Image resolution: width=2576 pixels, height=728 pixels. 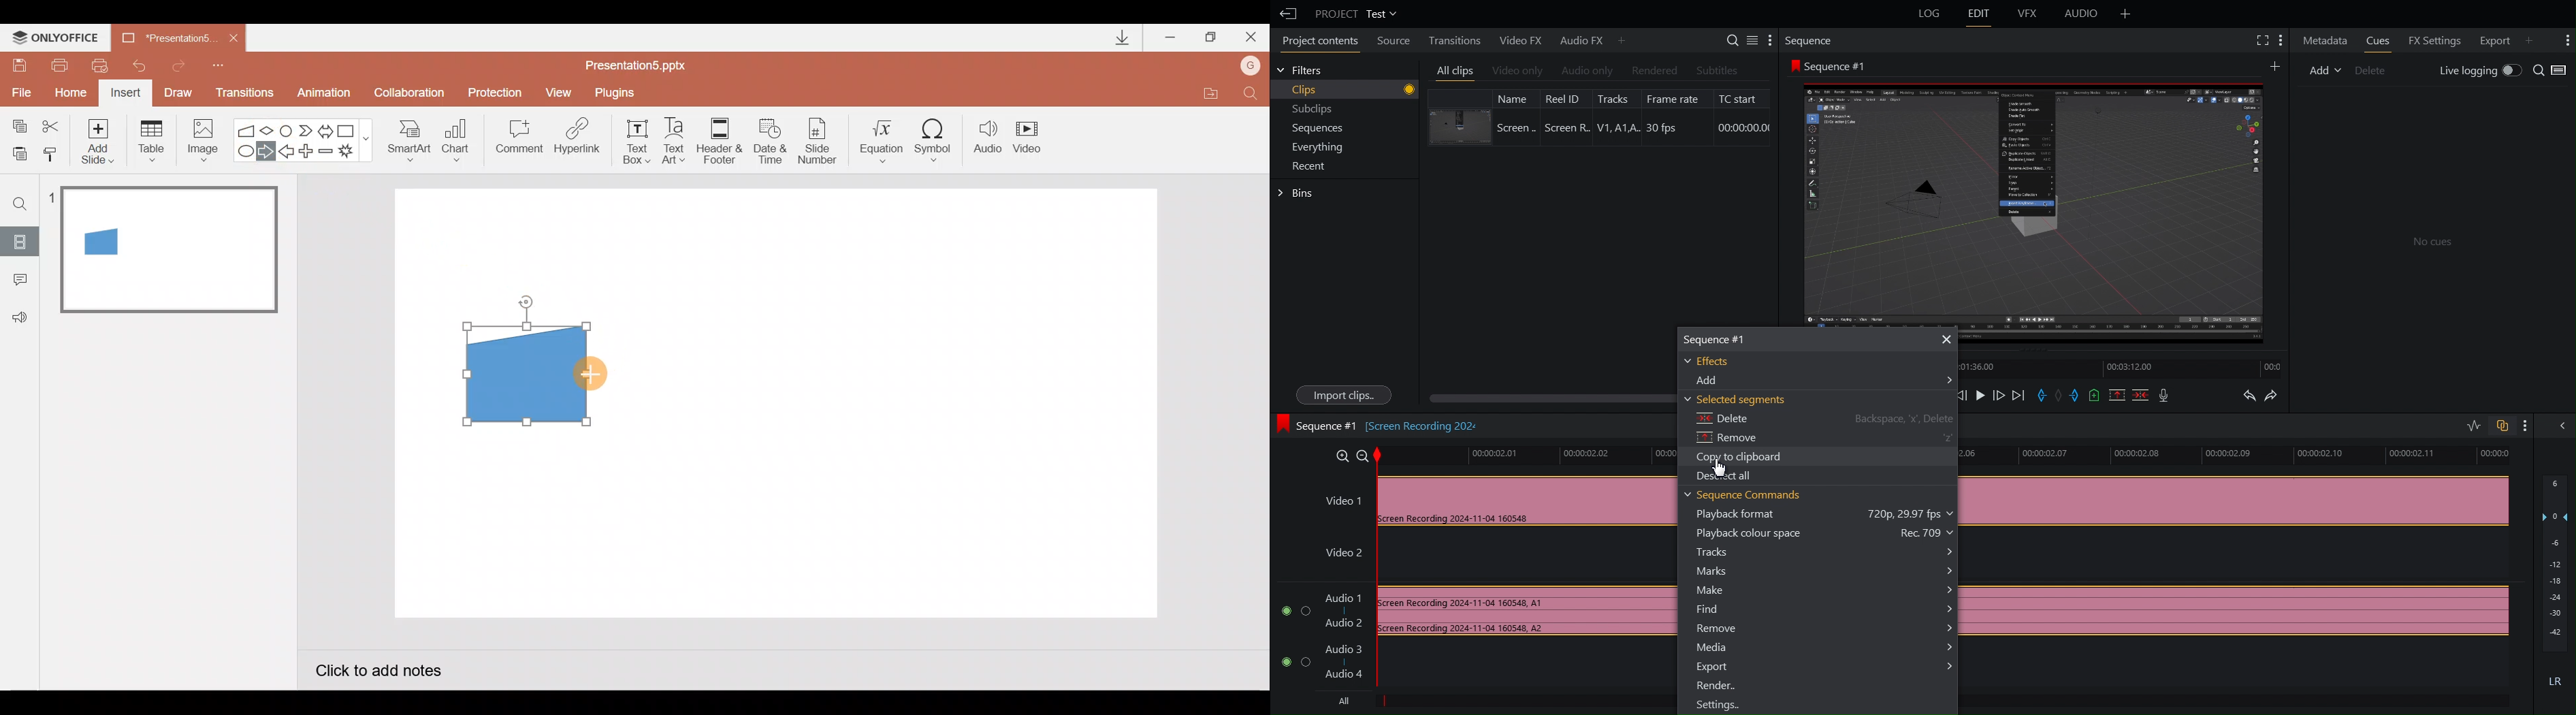 What do you see at coordinates (21, 203) in the screenshot?
I see `Find` at bounding box center [21, 203].